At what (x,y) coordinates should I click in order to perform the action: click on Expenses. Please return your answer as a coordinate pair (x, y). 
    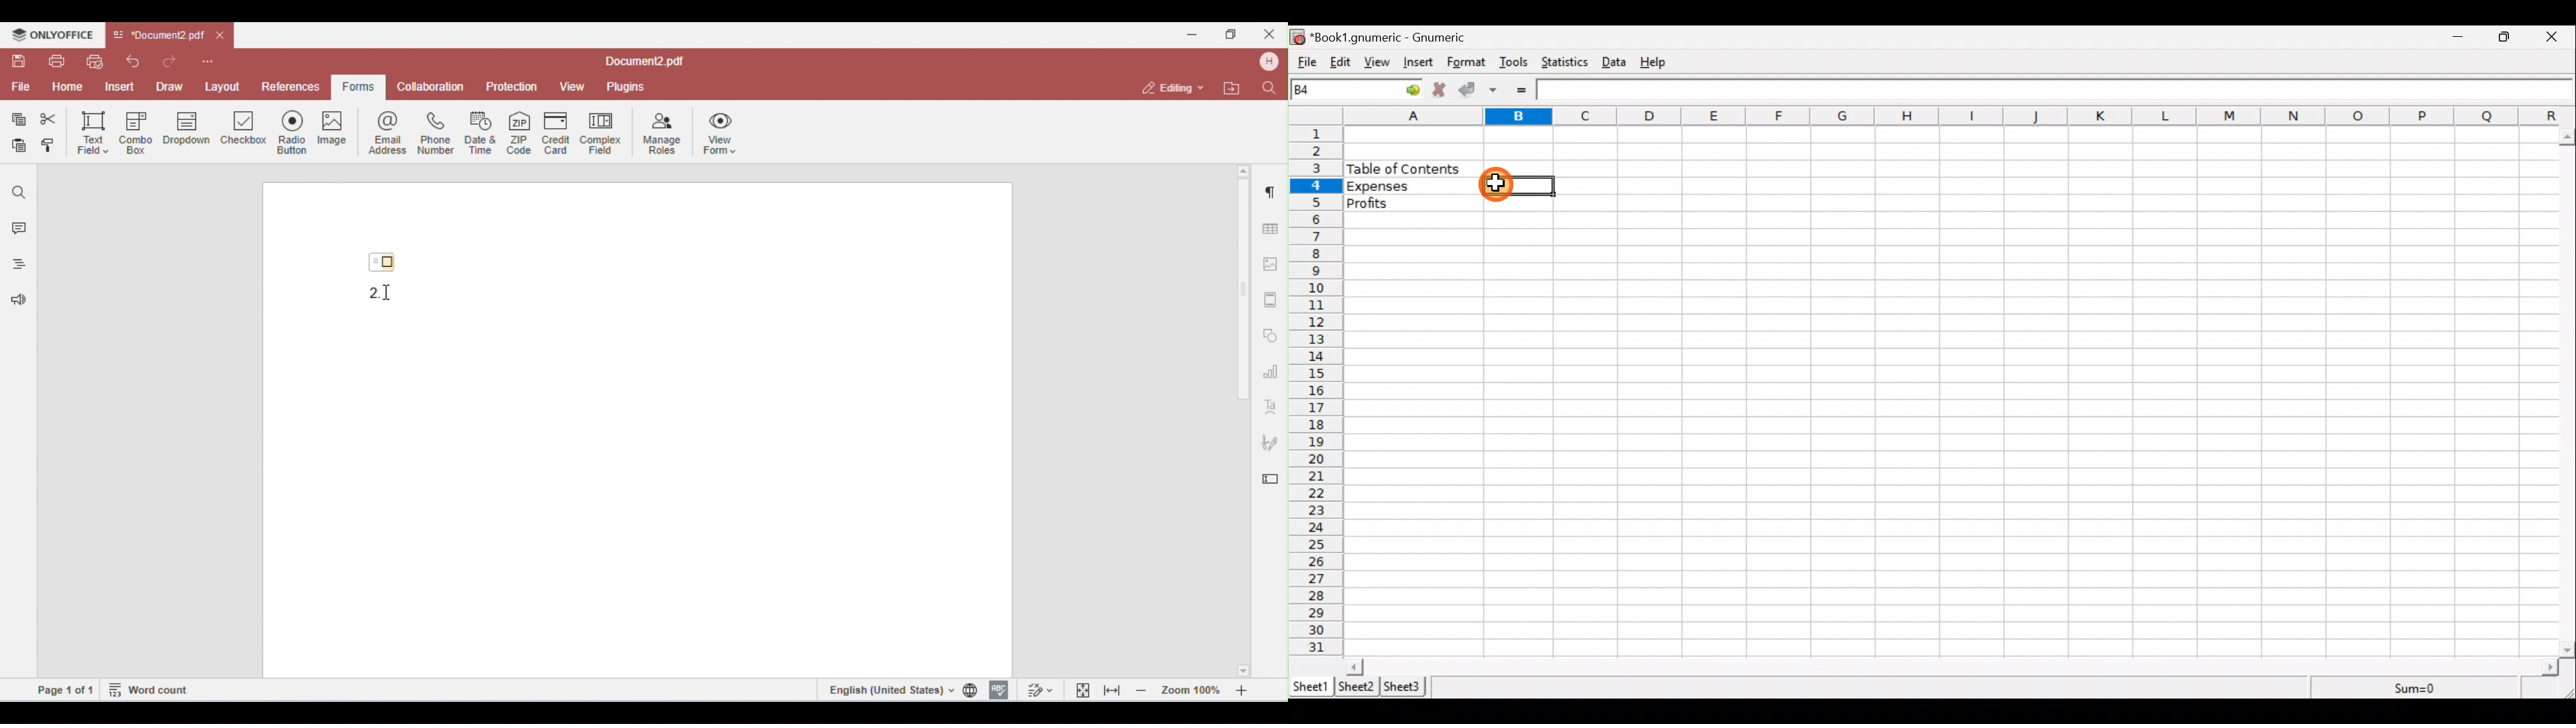
    Looking at the image, I should click on (1409, 188).